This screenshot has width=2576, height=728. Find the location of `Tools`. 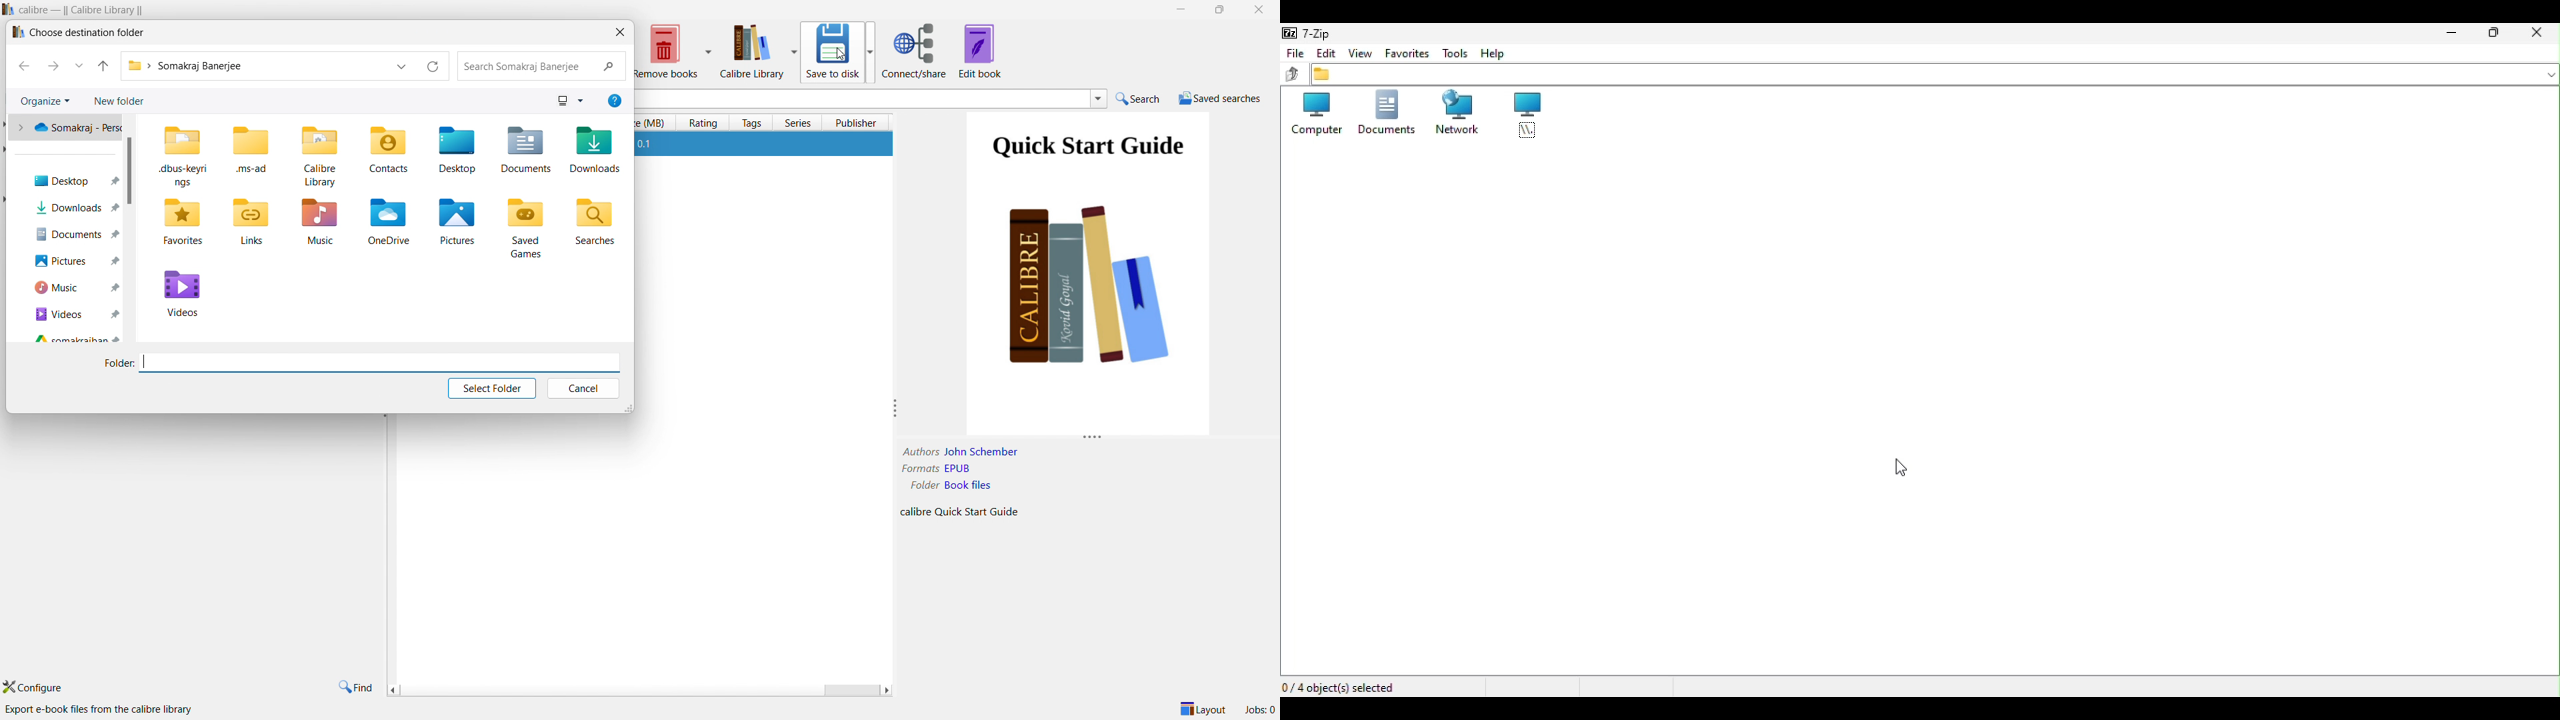

Tools is located at coordinates (1454, 51).